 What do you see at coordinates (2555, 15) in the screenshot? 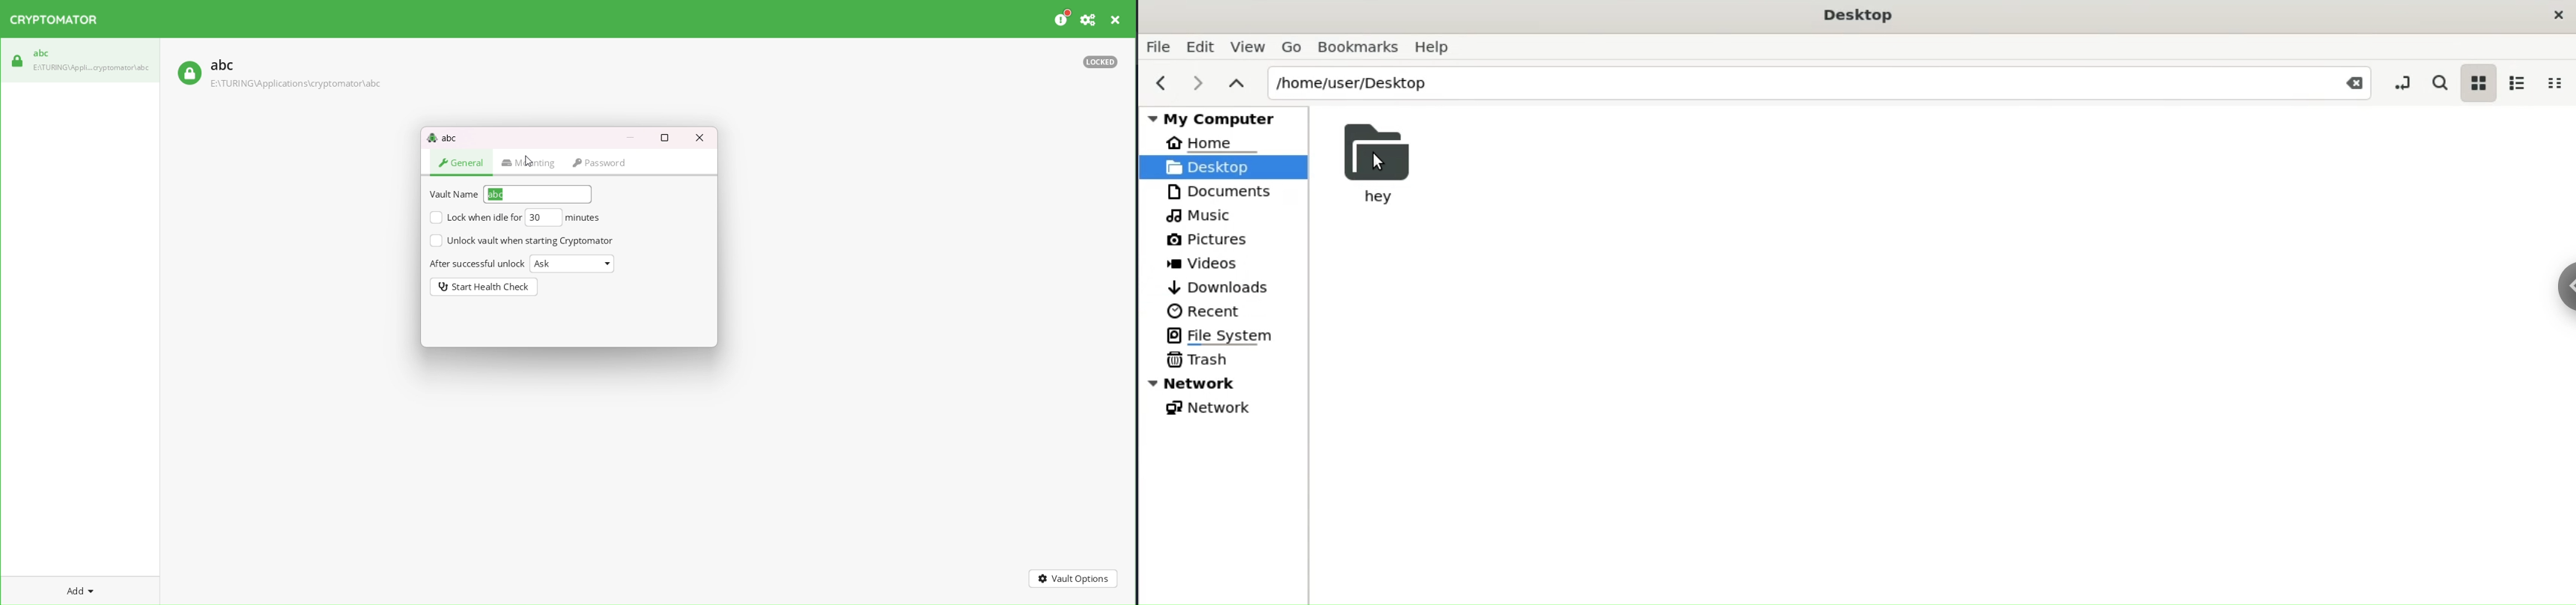
I see `close` at bounding box center [2555, 15].